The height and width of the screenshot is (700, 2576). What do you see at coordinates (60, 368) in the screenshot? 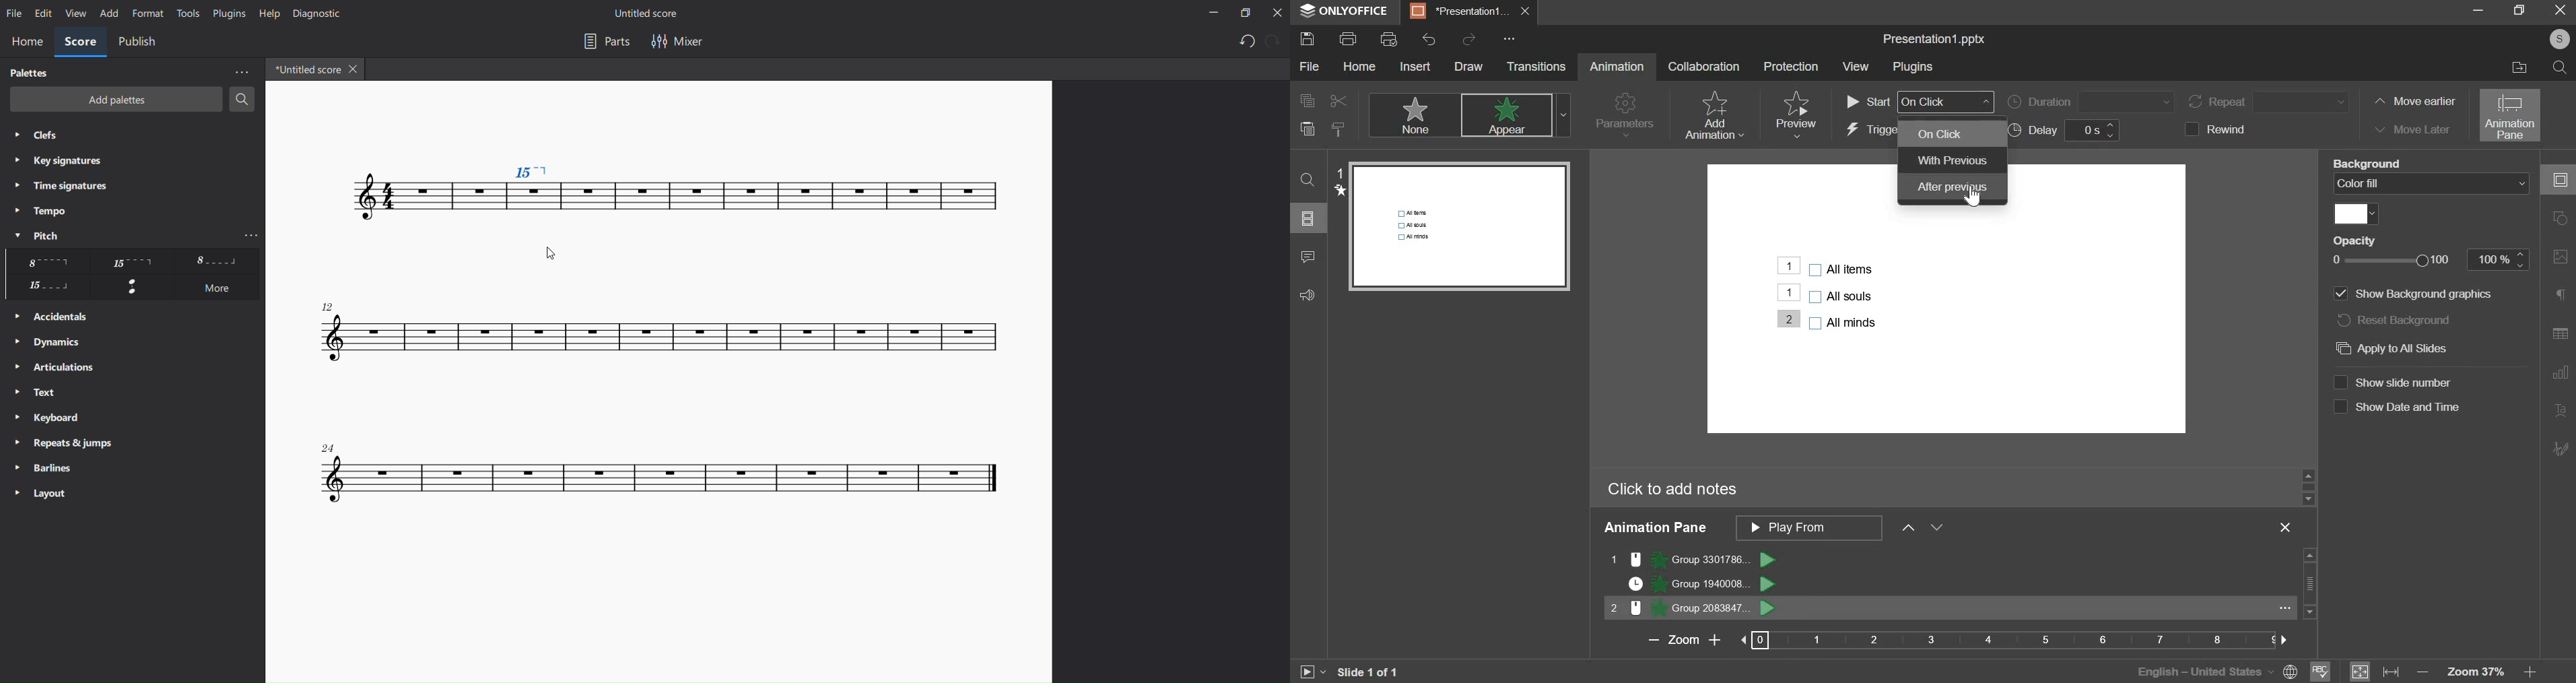
I see `articulation` at bounding box center [60, 368].